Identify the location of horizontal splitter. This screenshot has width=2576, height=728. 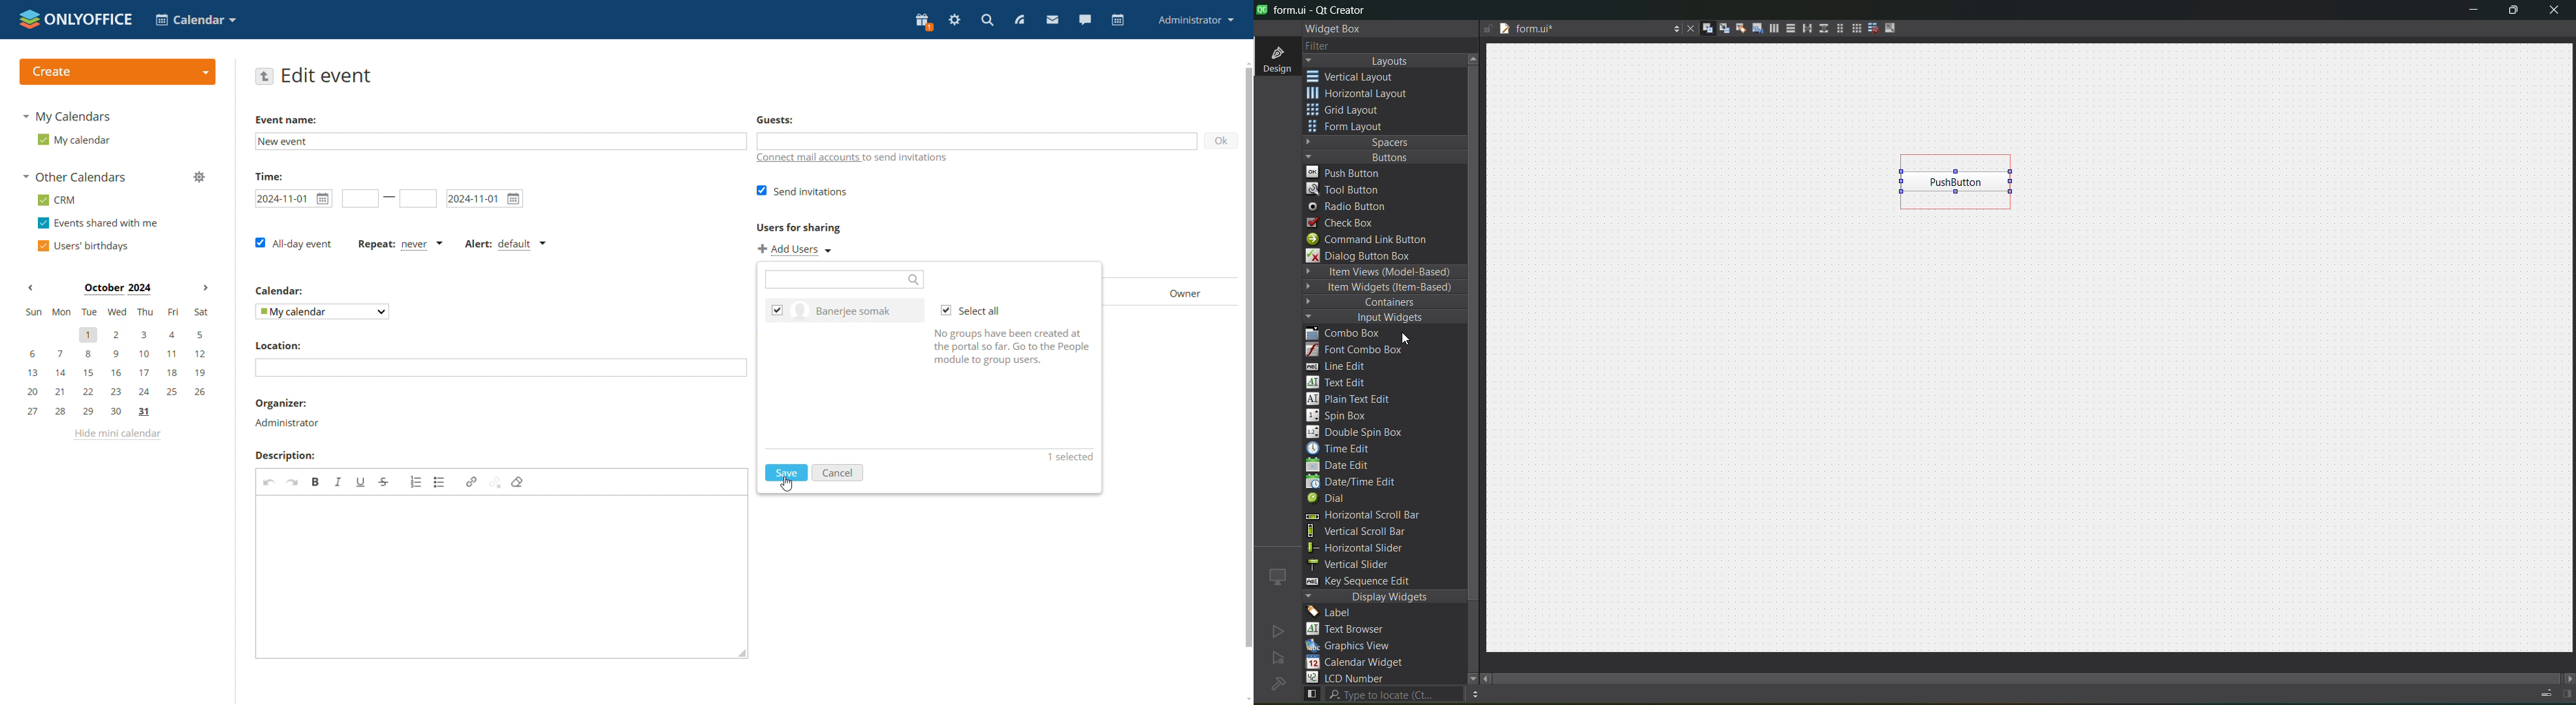
(1803, 29).